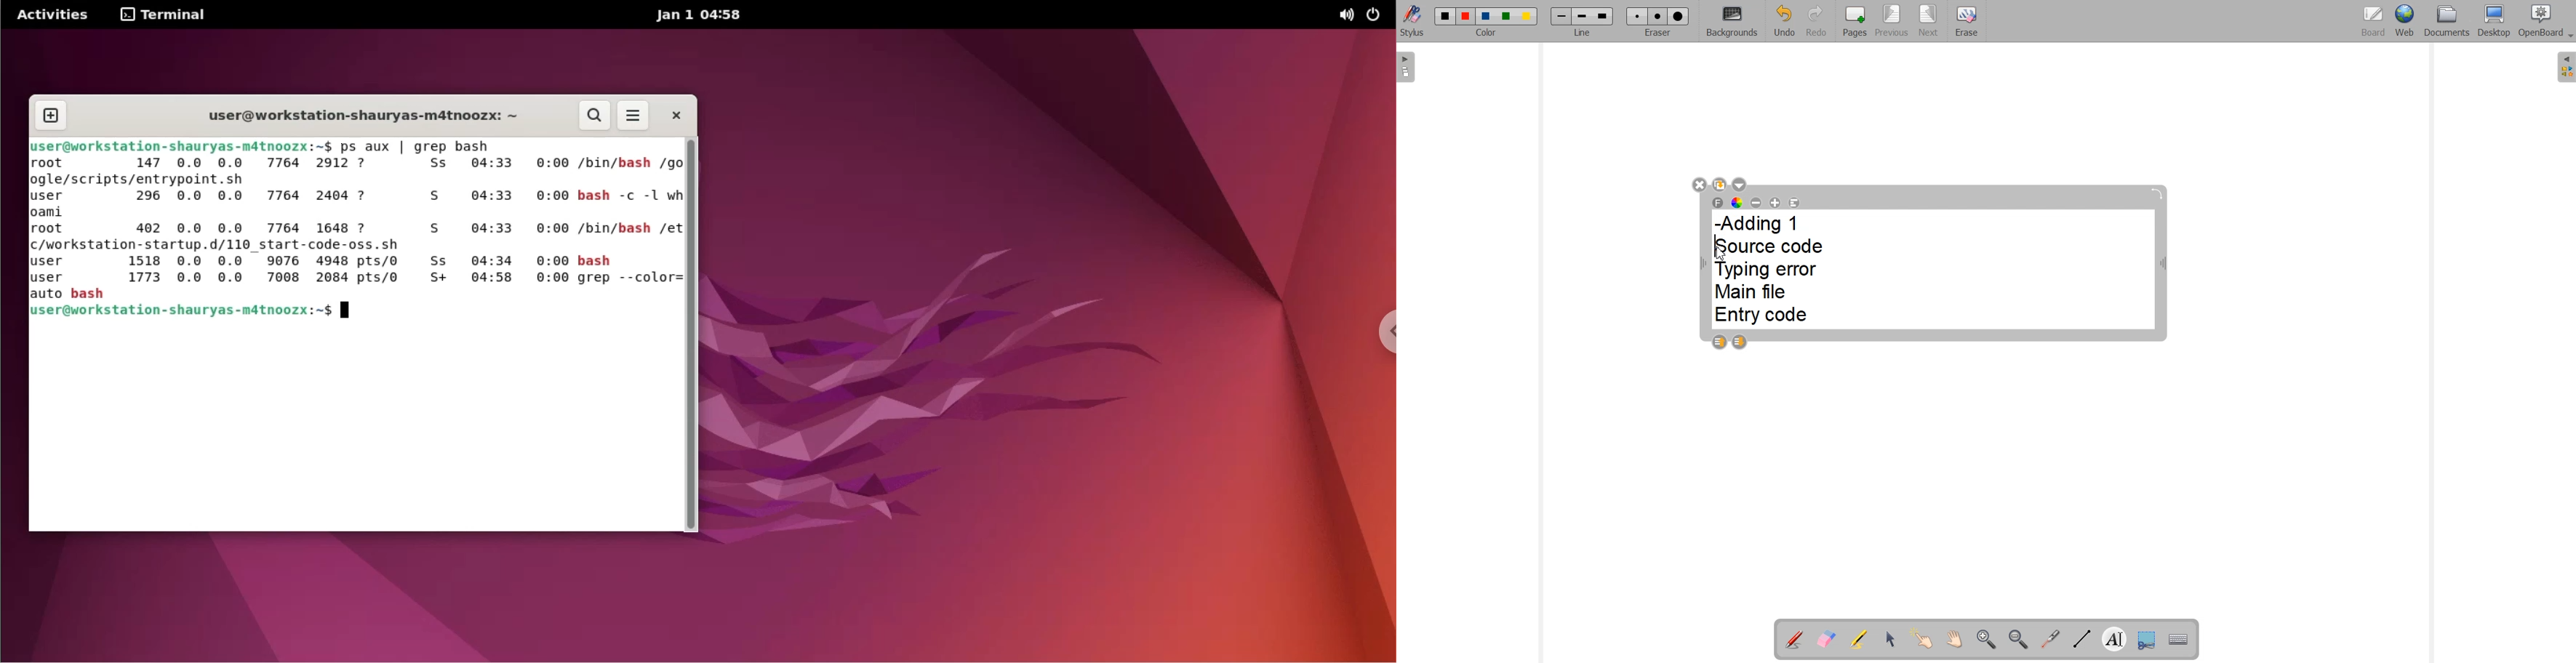 Image resolution: width=2576 pixels, height=672 pixels. Describe the element at coordinates (55, 15) in the screenshot. I see `Activities` at that location.